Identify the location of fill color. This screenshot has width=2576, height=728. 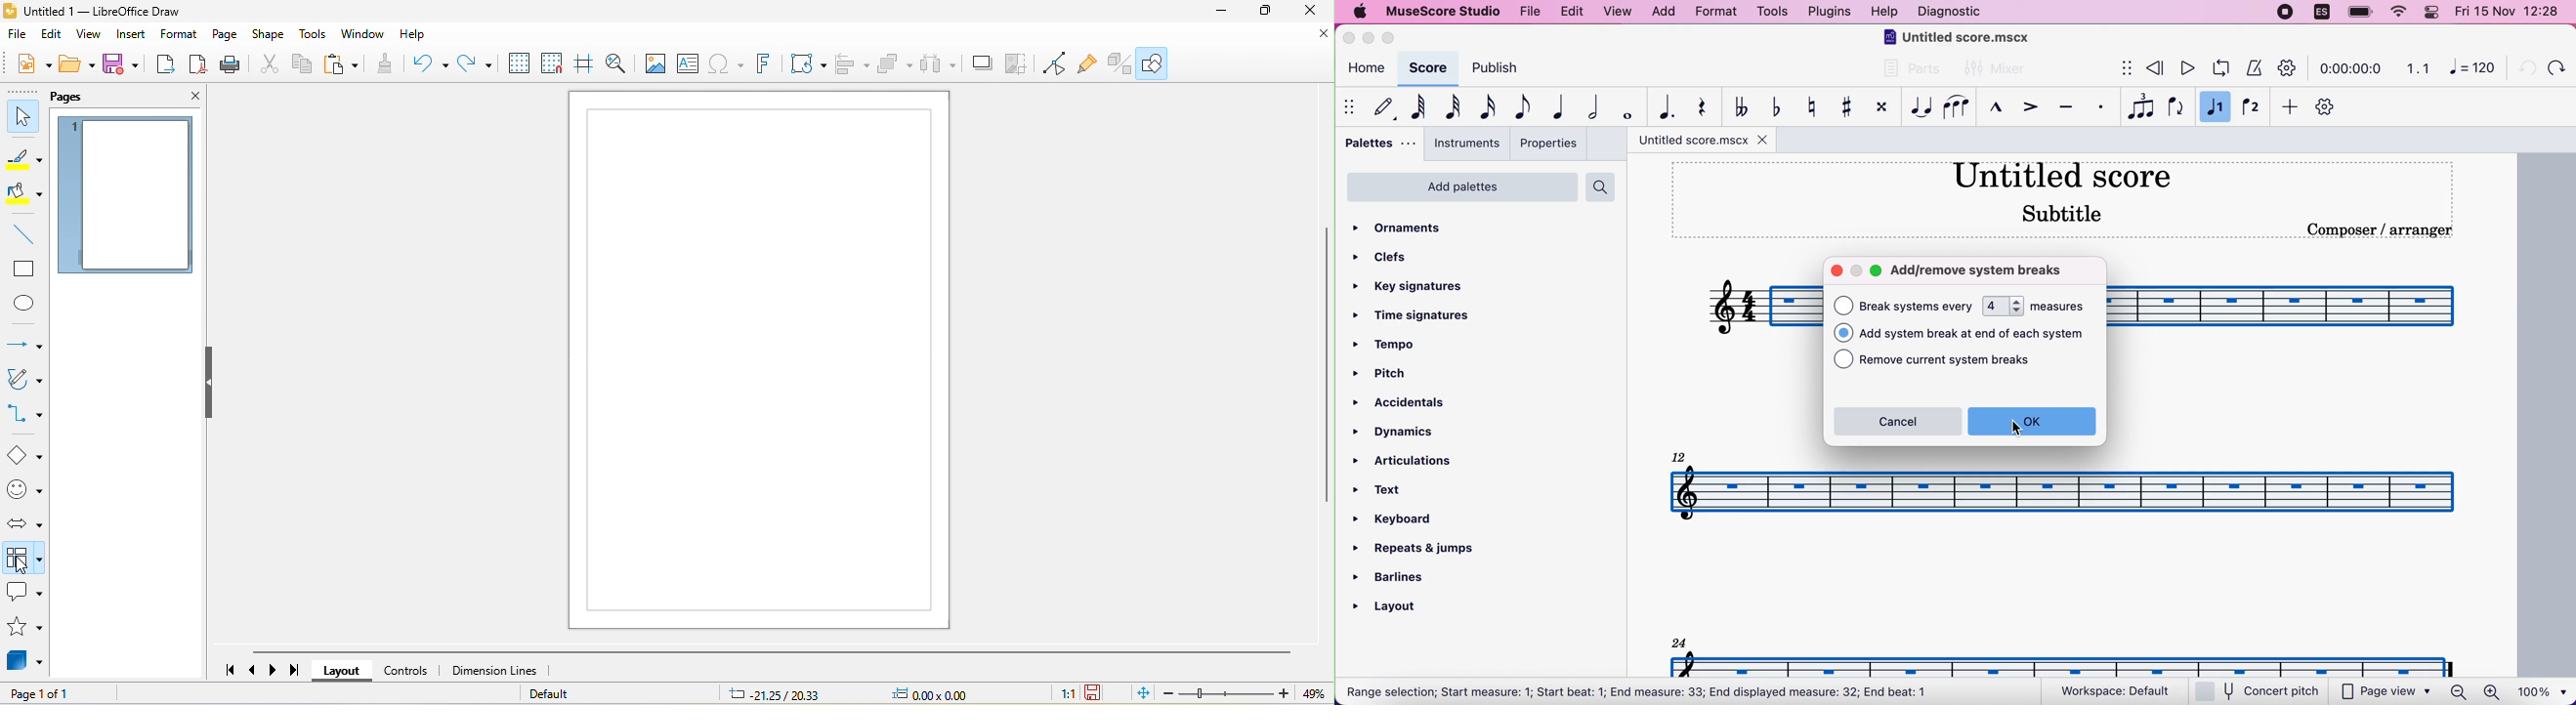
(22, 193).